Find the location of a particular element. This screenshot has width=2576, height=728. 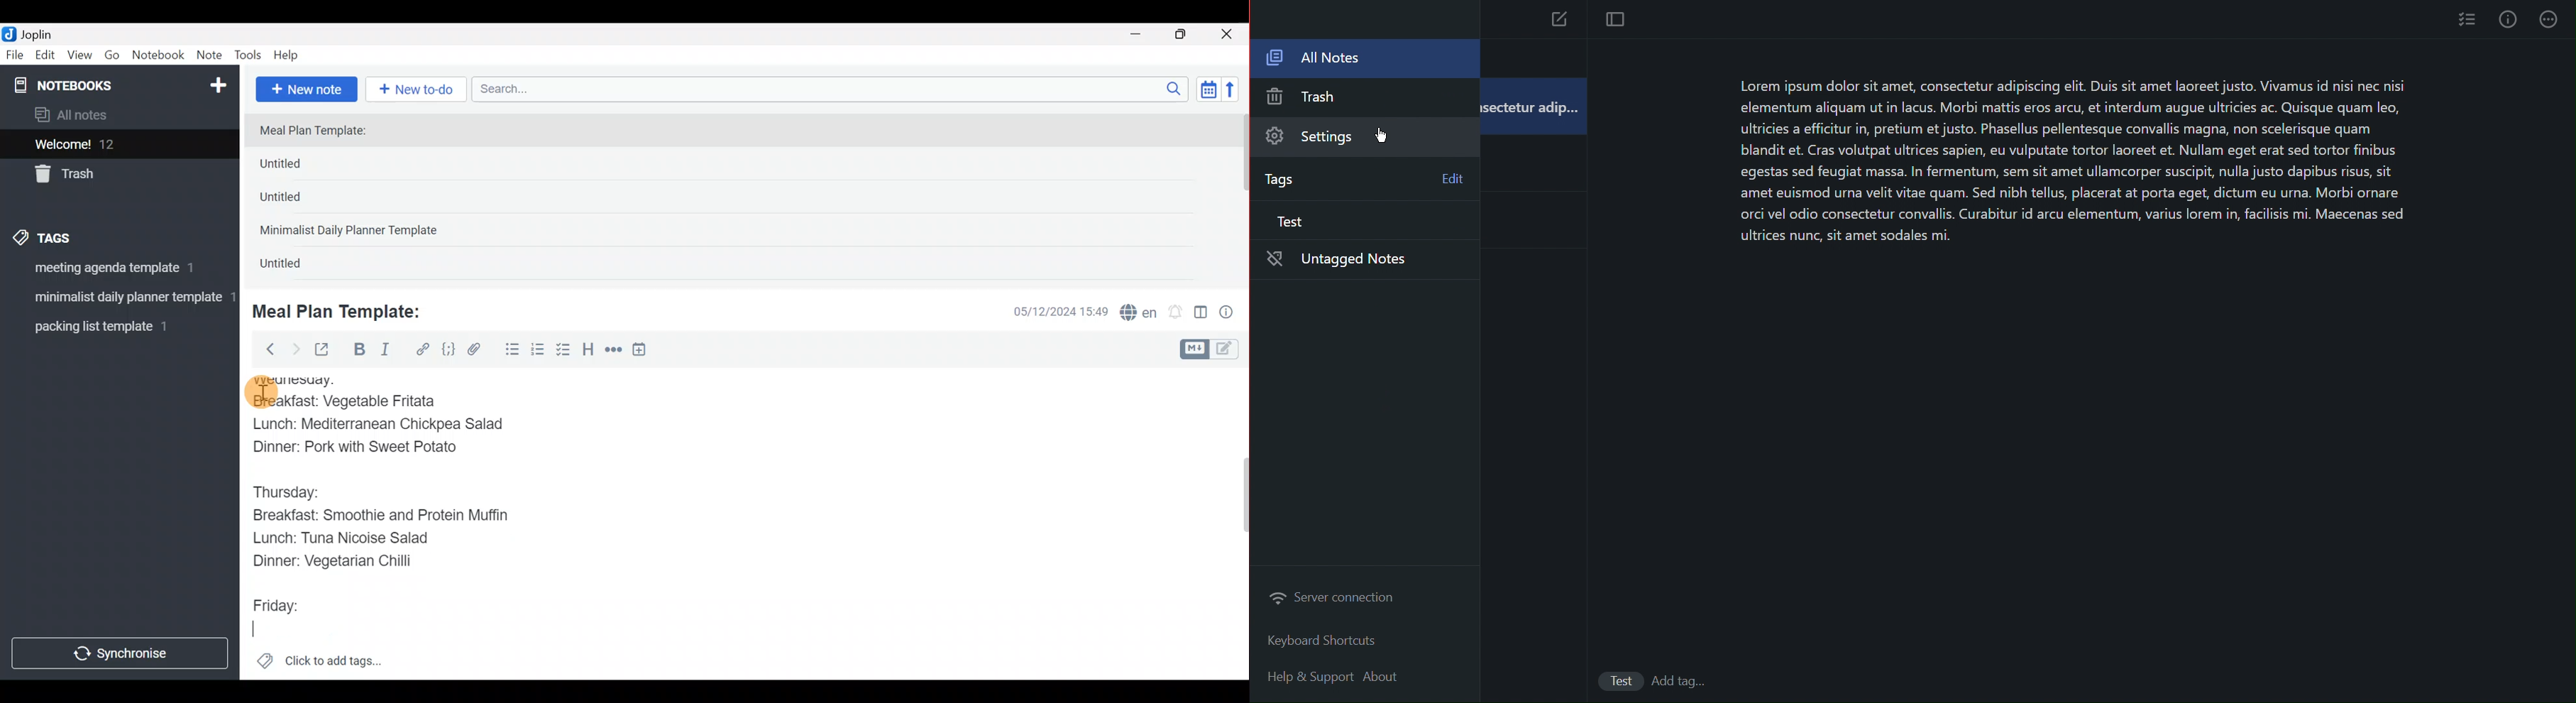

Set alarm is located at coordinates (1176, 313).